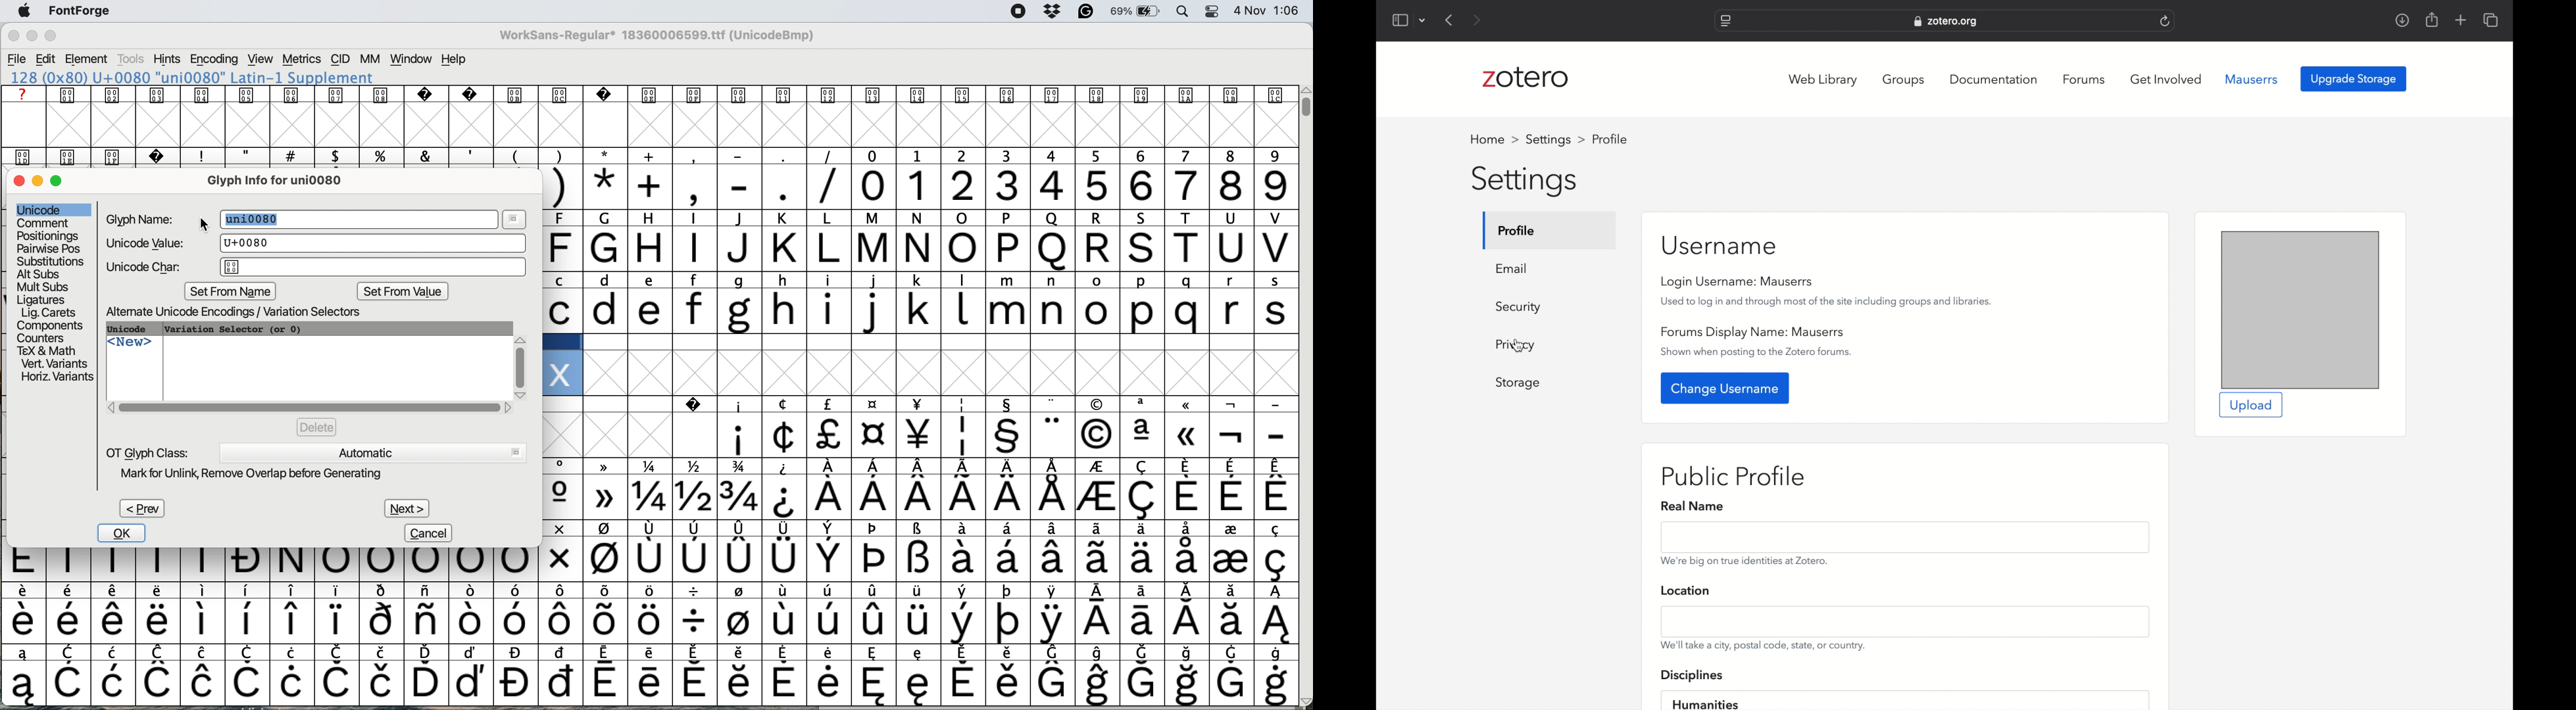 This screenshot has height=728, width=2576. I want to click on profile, so click(1517, 231).